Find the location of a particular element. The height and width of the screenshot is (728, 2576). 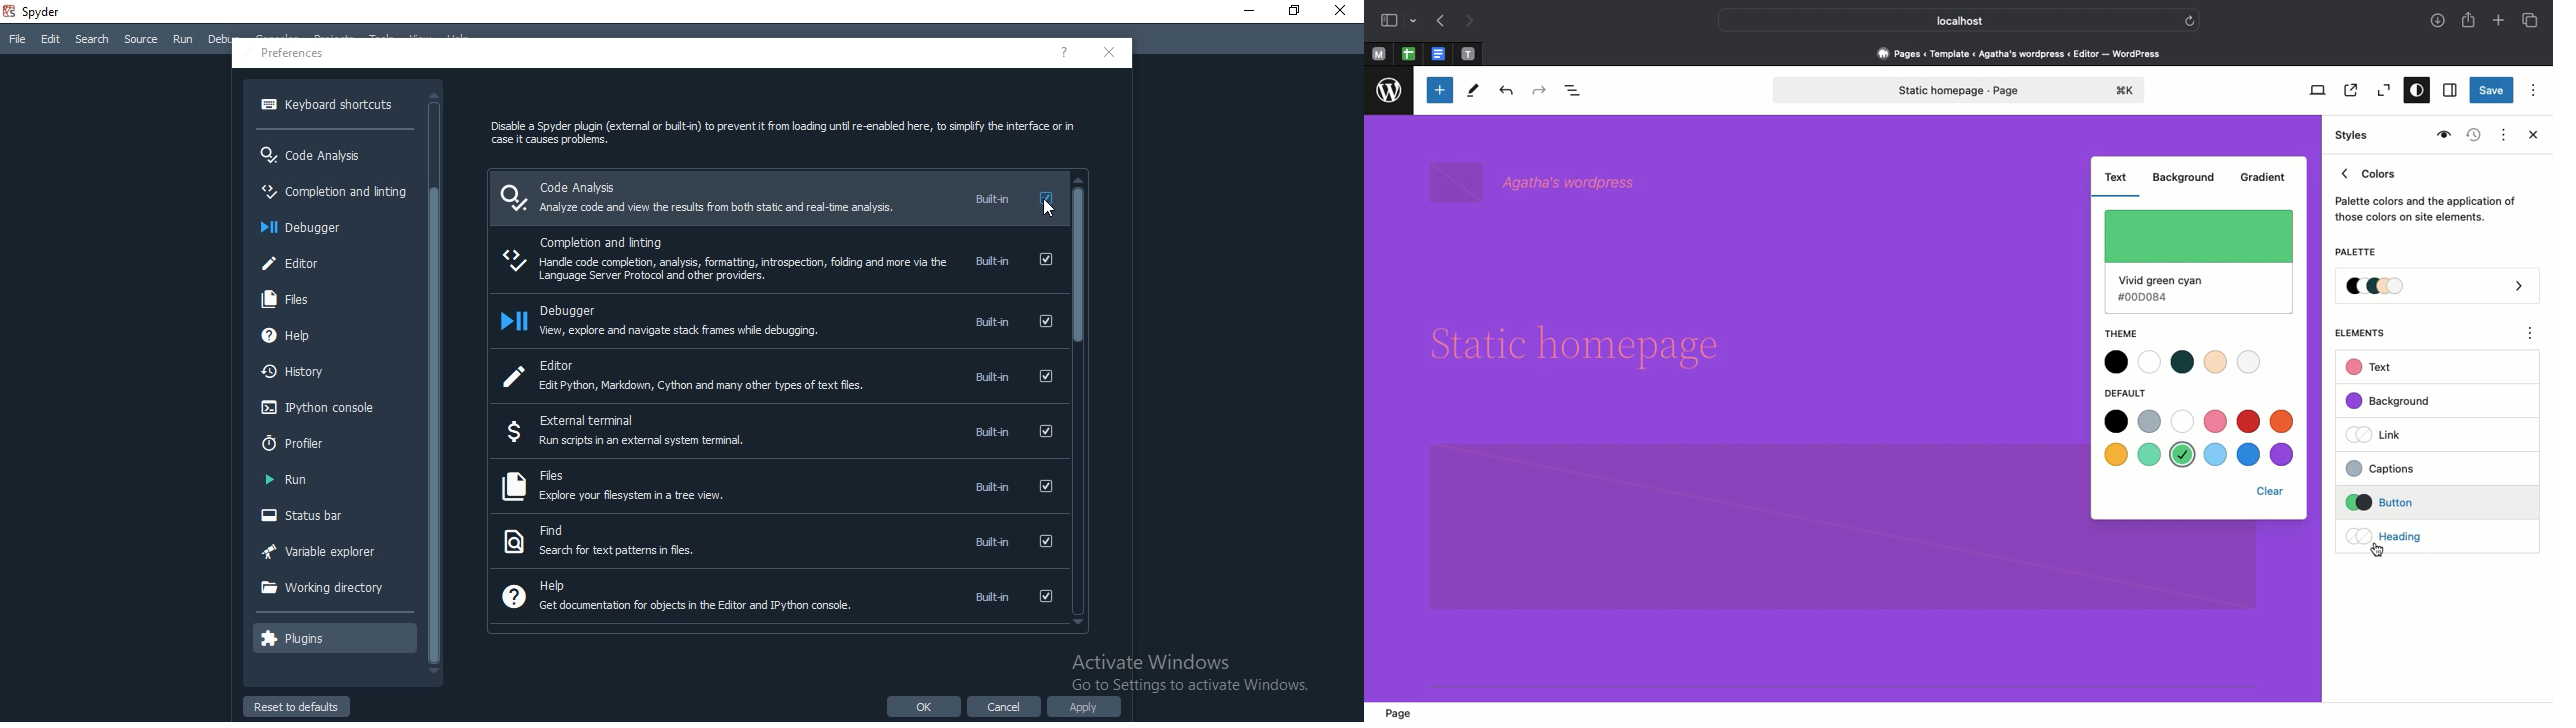

Disable a Spyder plugin (external or buit-n) to prevent it from loading unti re-enabled here, to simplfy the interface or in
case it causes problems. is located at coordinates (778, 136).